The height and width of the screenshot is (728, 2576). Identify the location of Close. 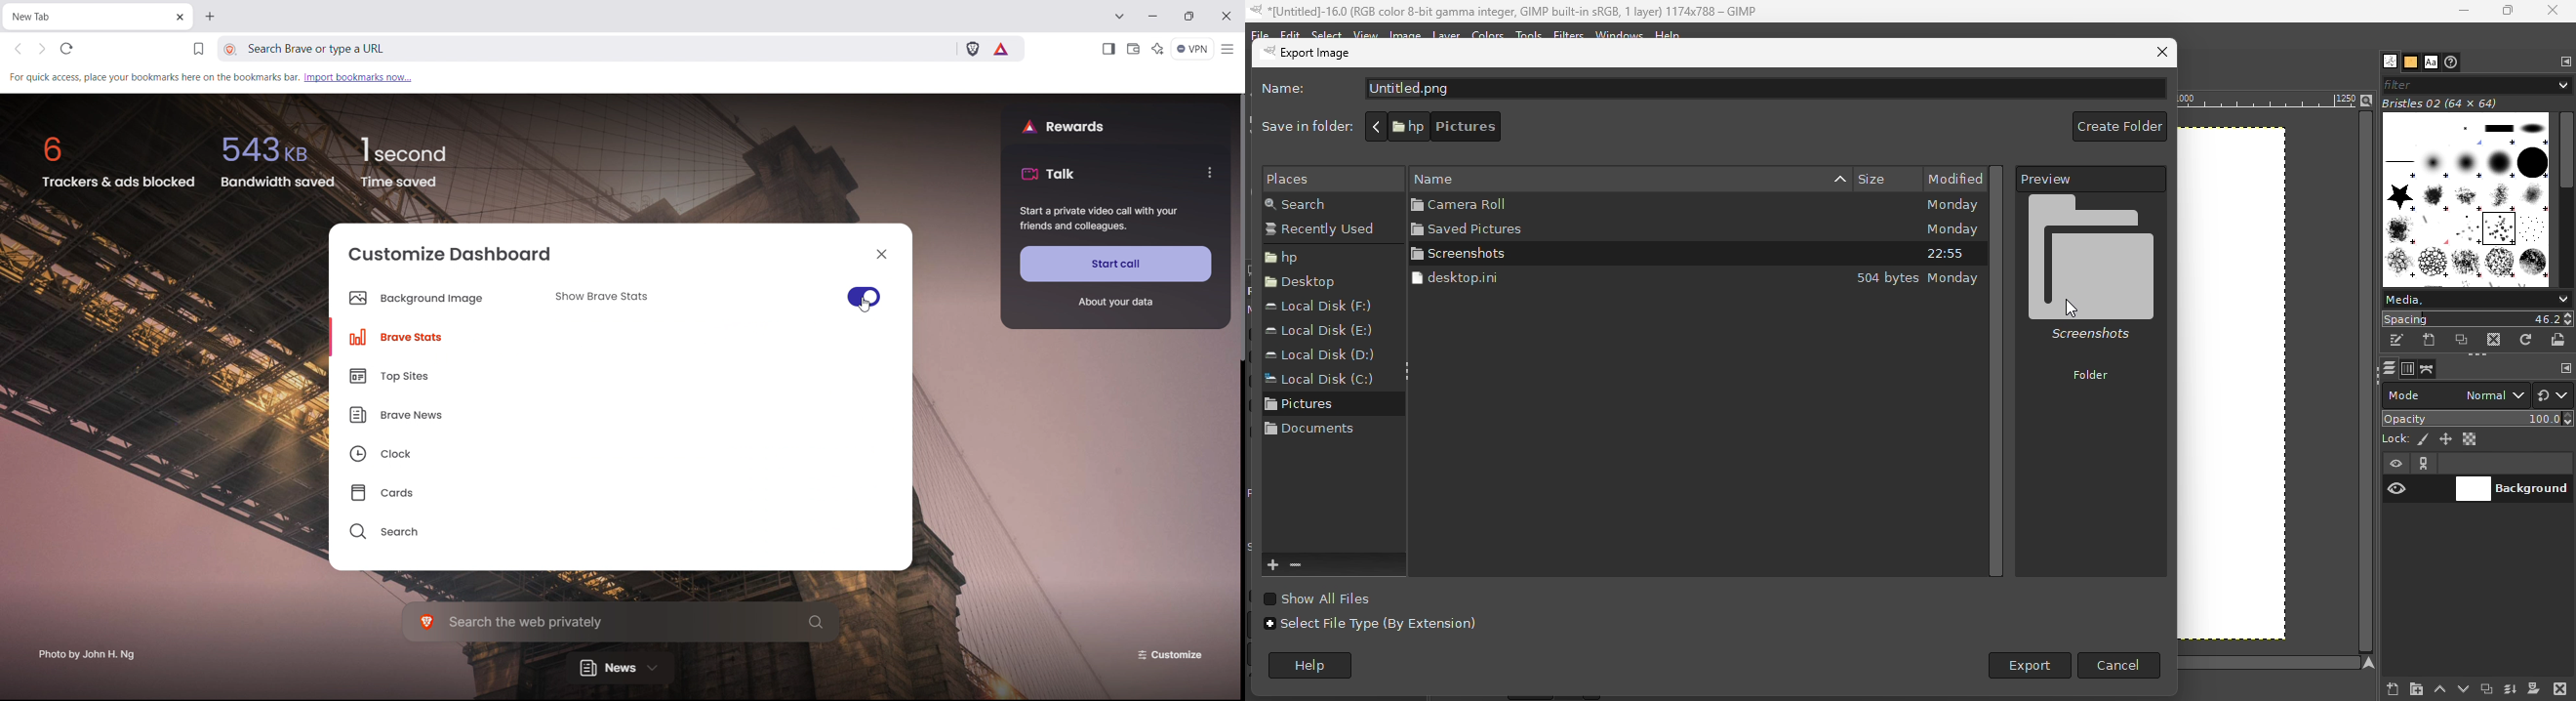
(2160, 54).